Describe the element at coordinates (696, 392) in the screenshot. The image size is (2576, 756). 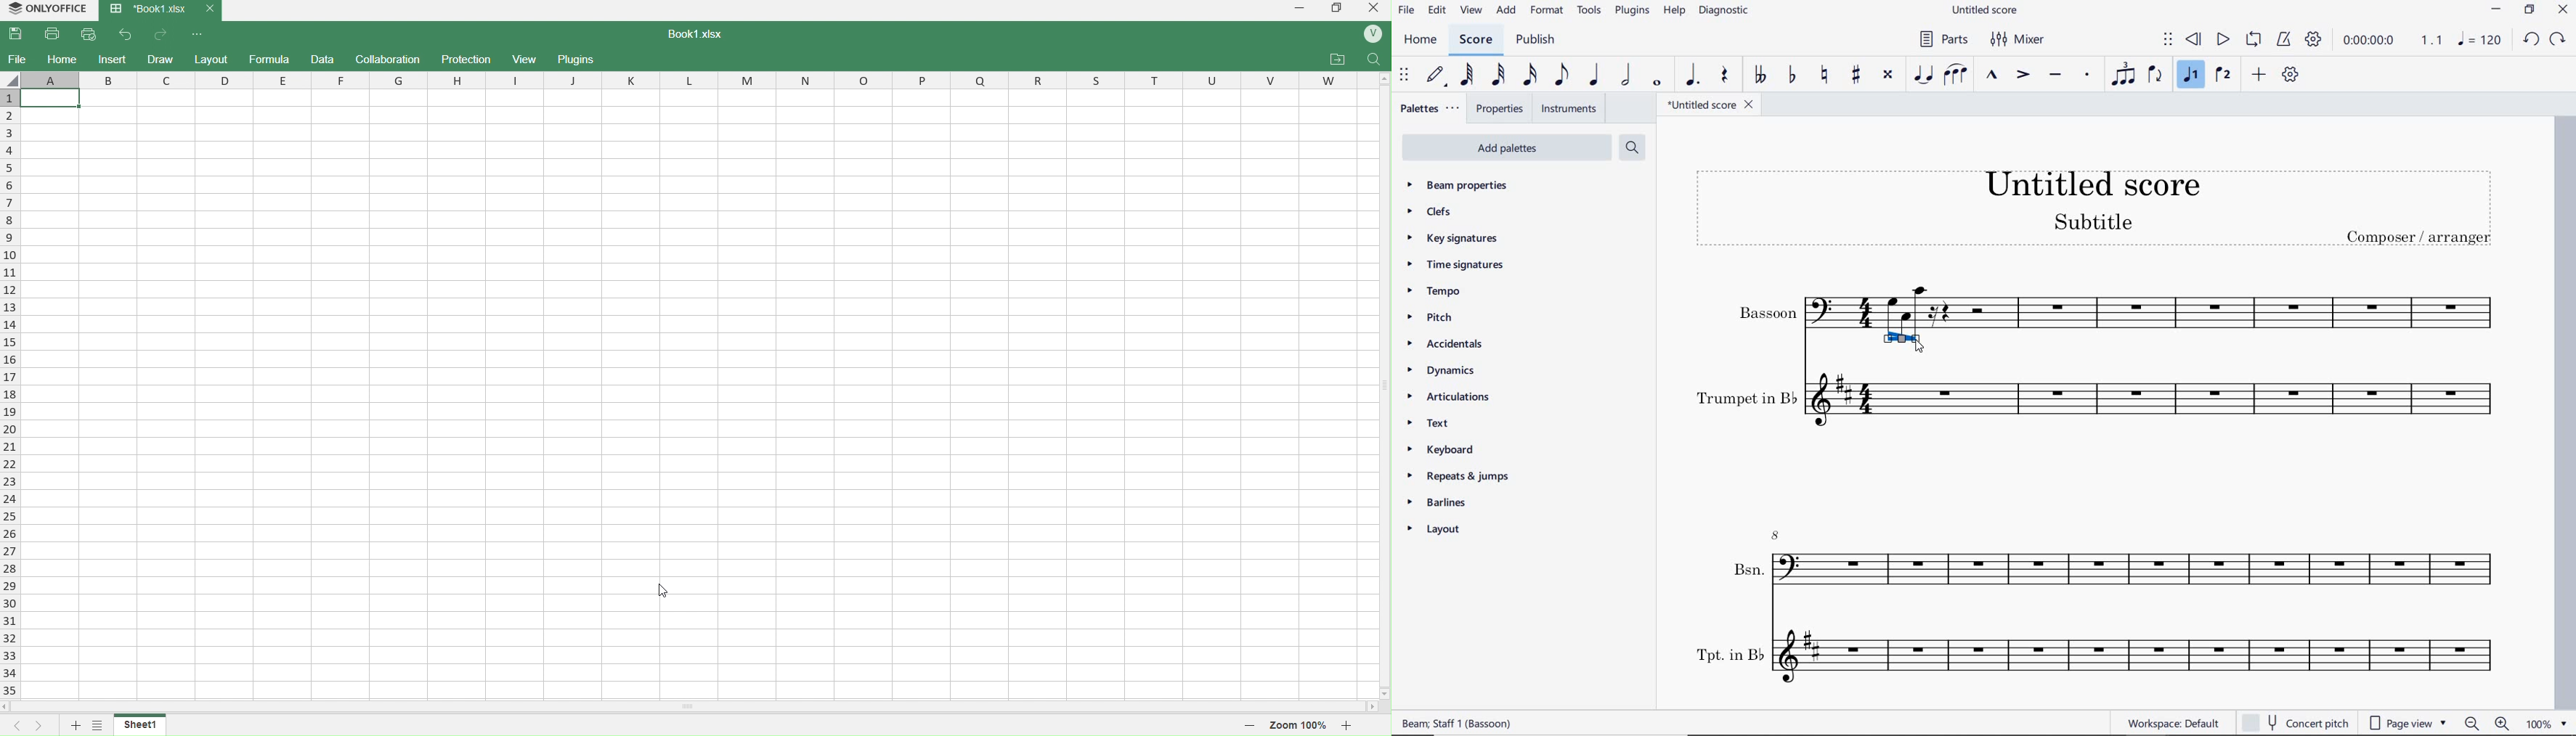
I see `cell` at that location.